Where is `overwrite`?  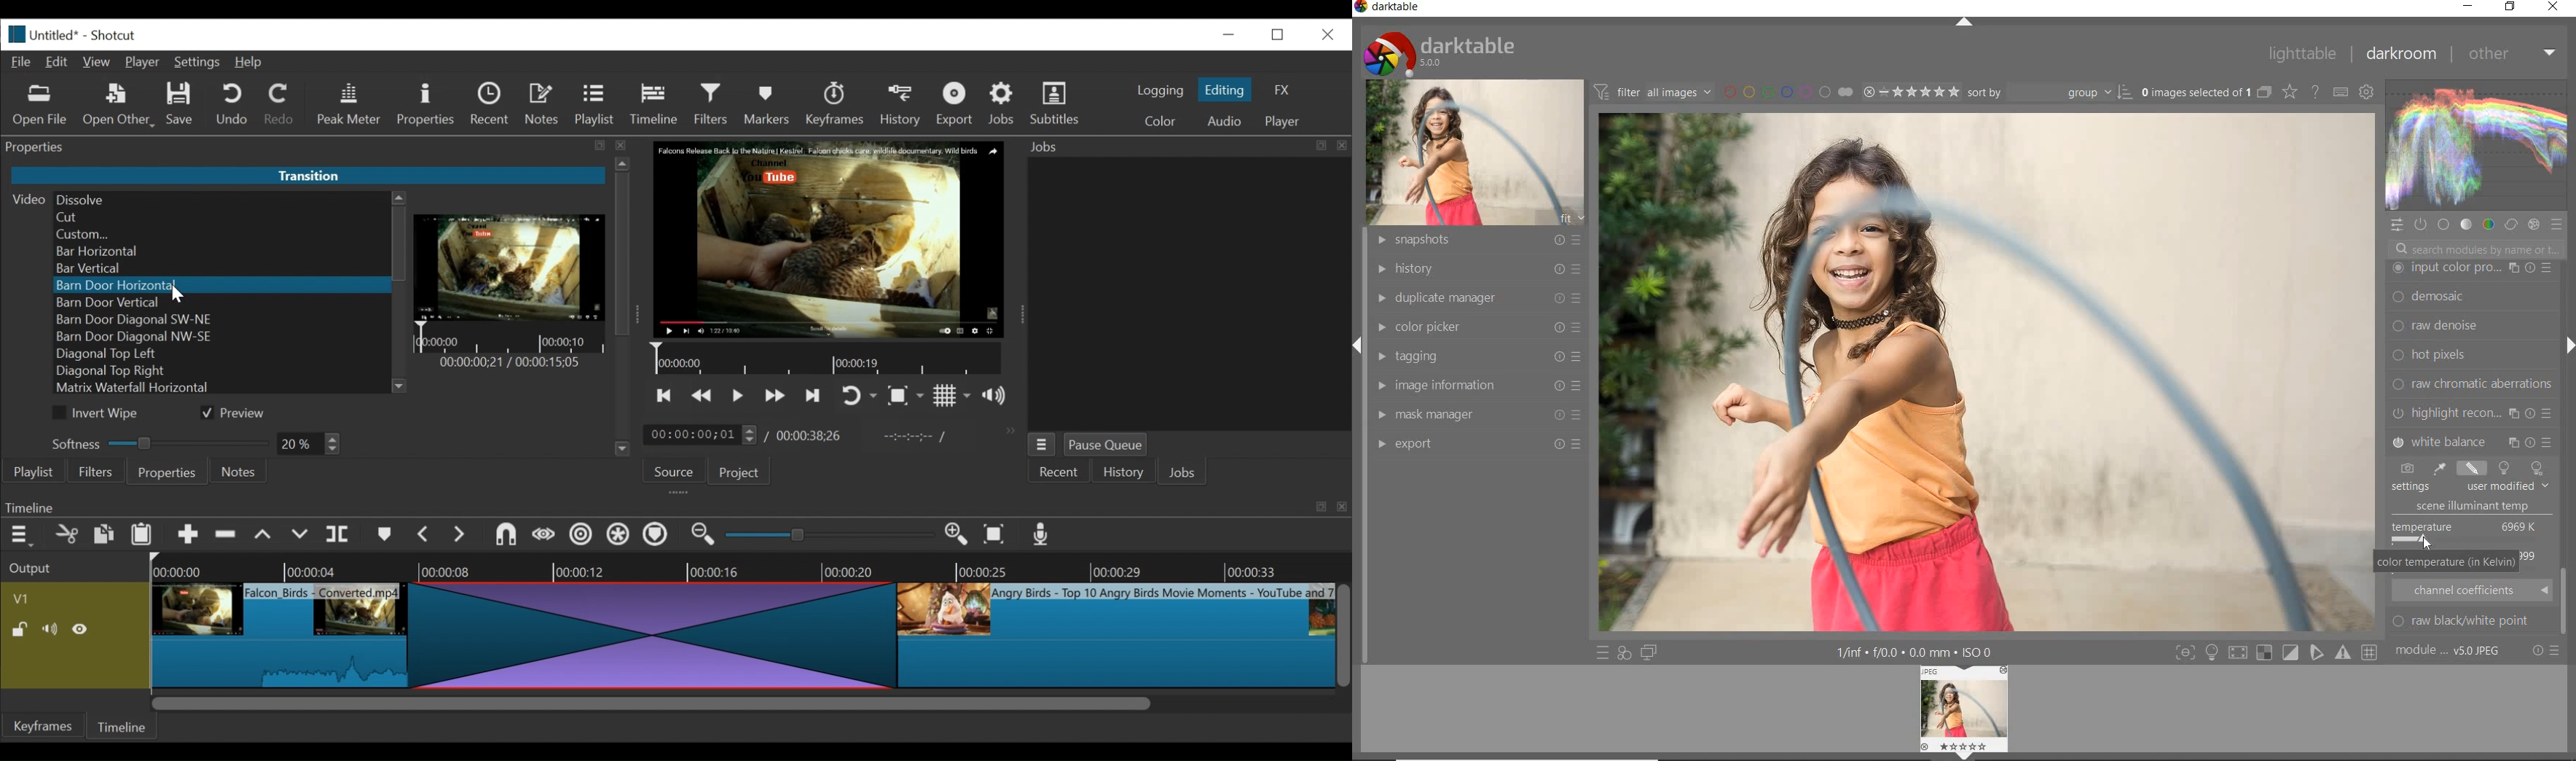 overwrite is located at coordinates (302, 535).